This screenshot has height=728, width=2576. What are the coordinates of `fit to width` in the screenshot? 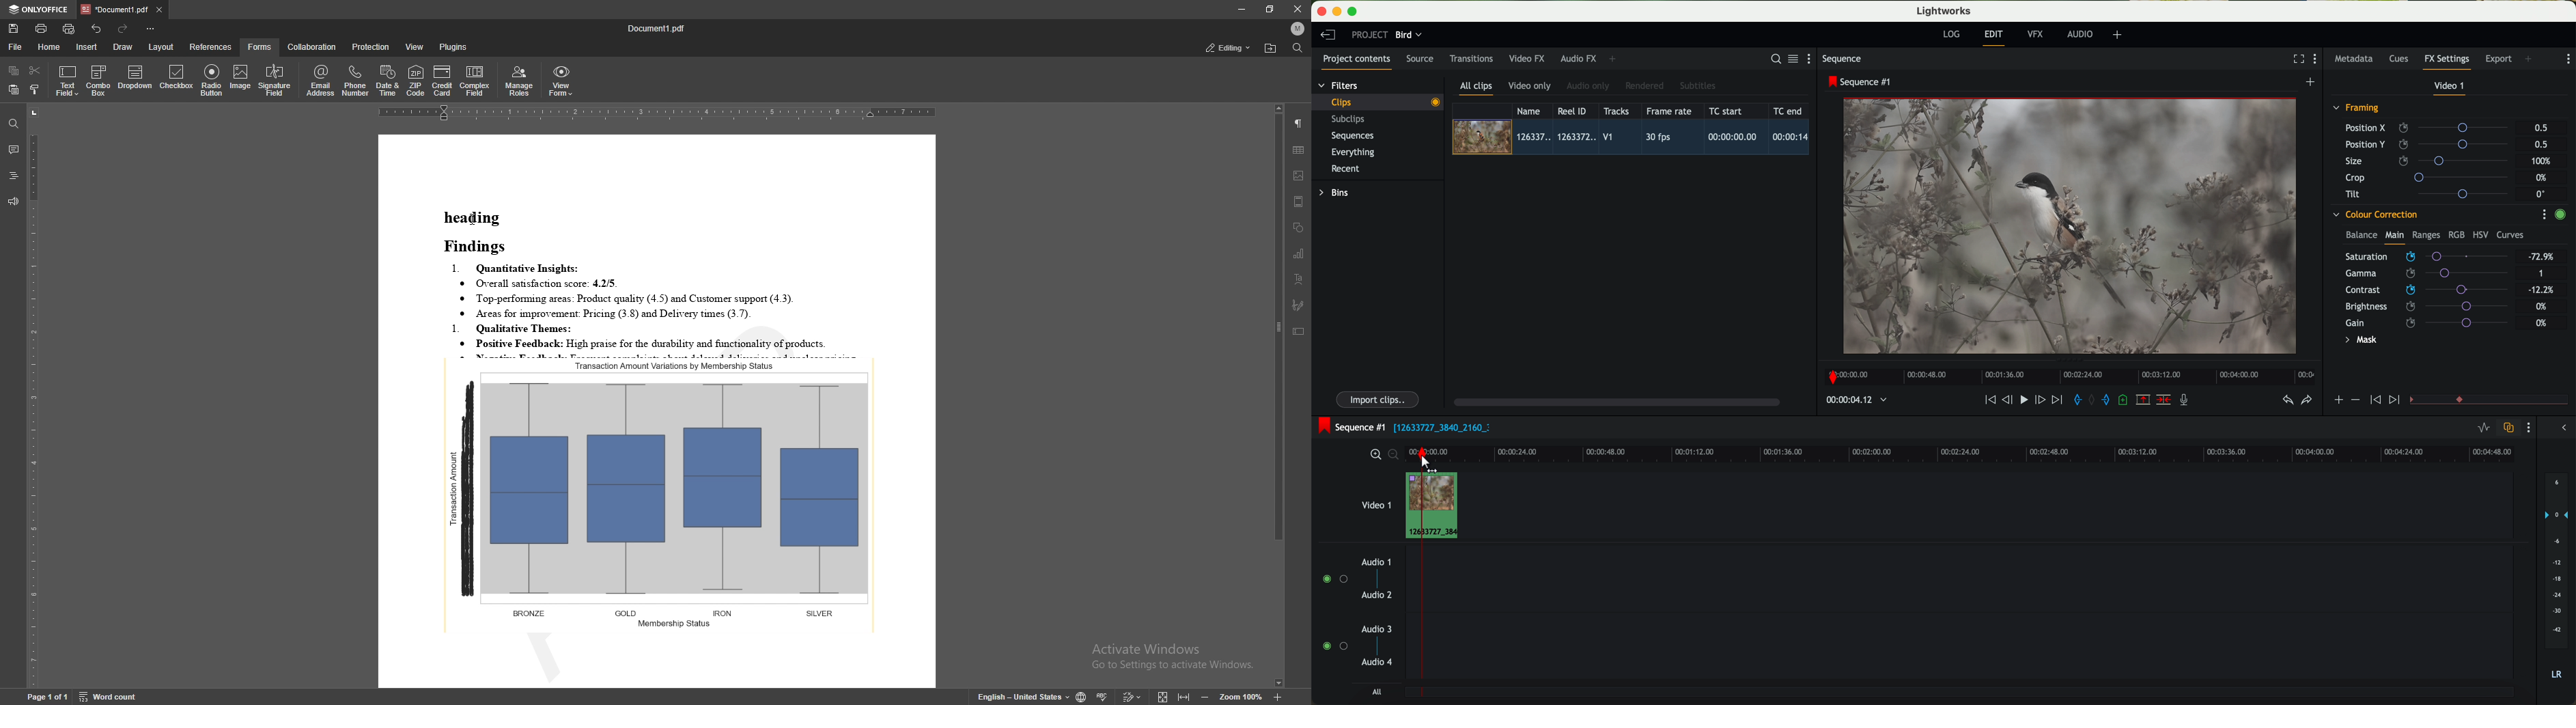 It's located at (1185, 698).